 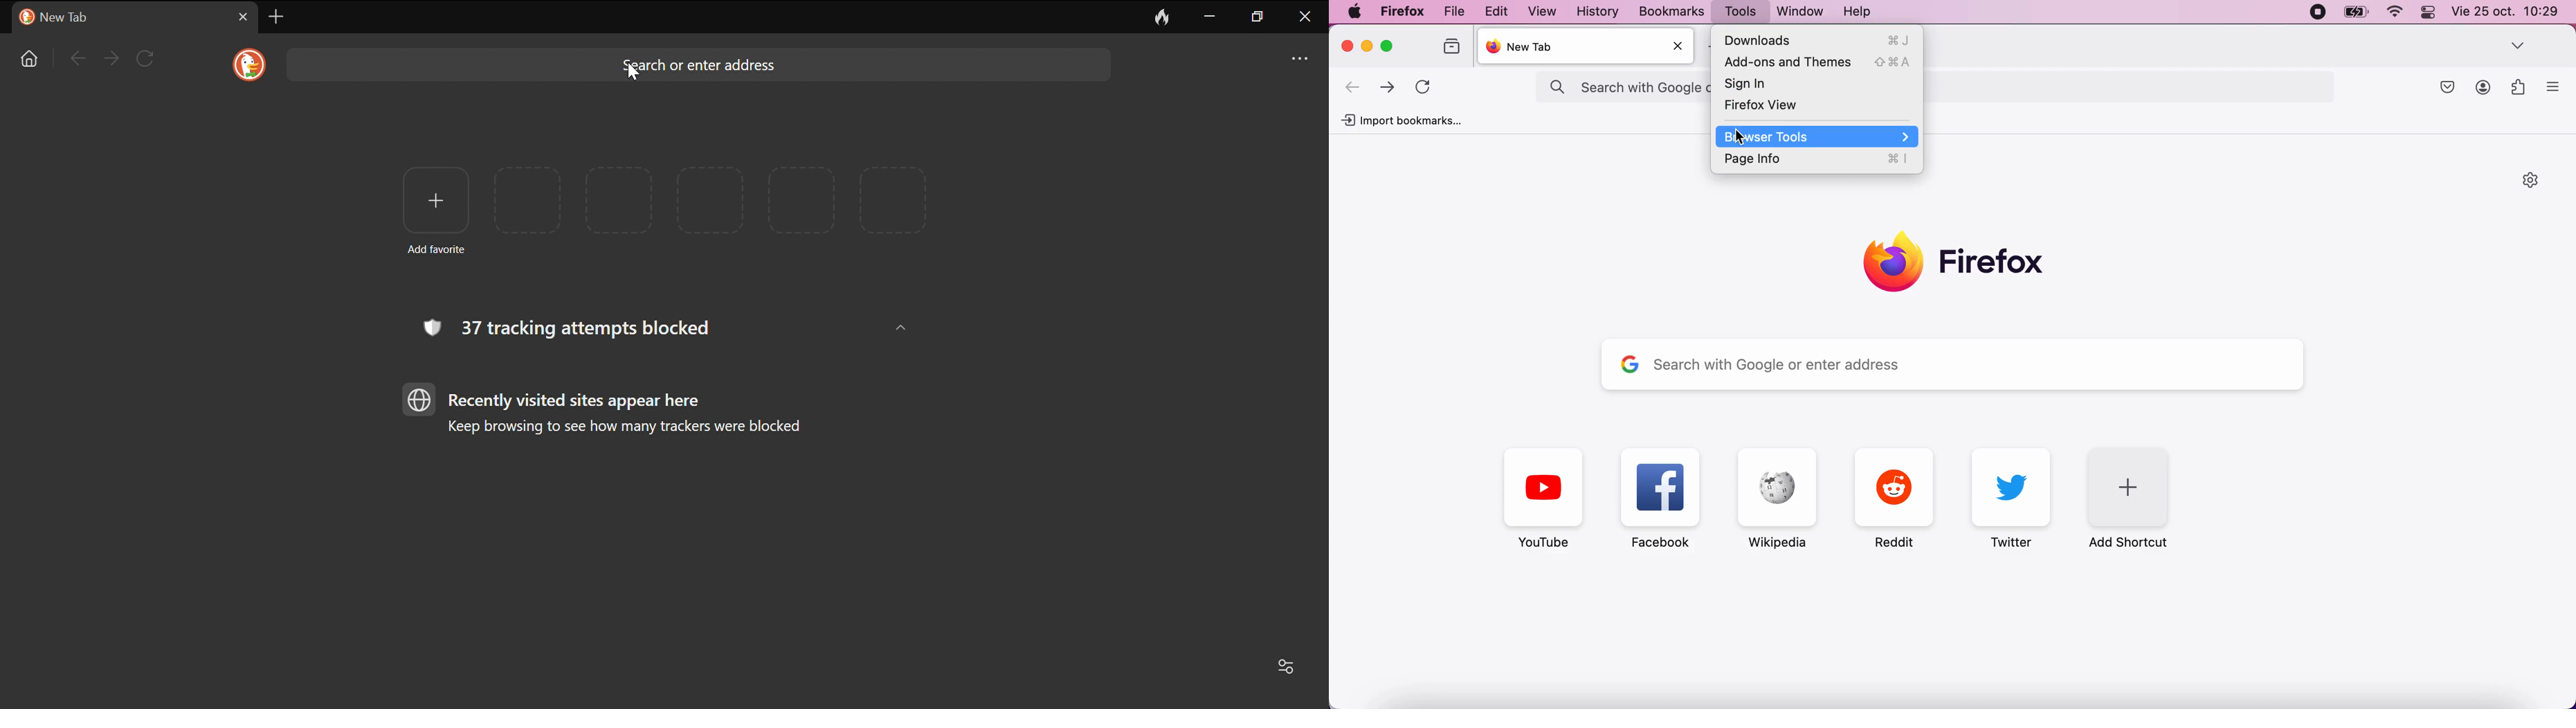 What do you see at coordinates (1671, 11) in the screenshot?
I see `Bookmarks` at bounding box center [1671, 11].